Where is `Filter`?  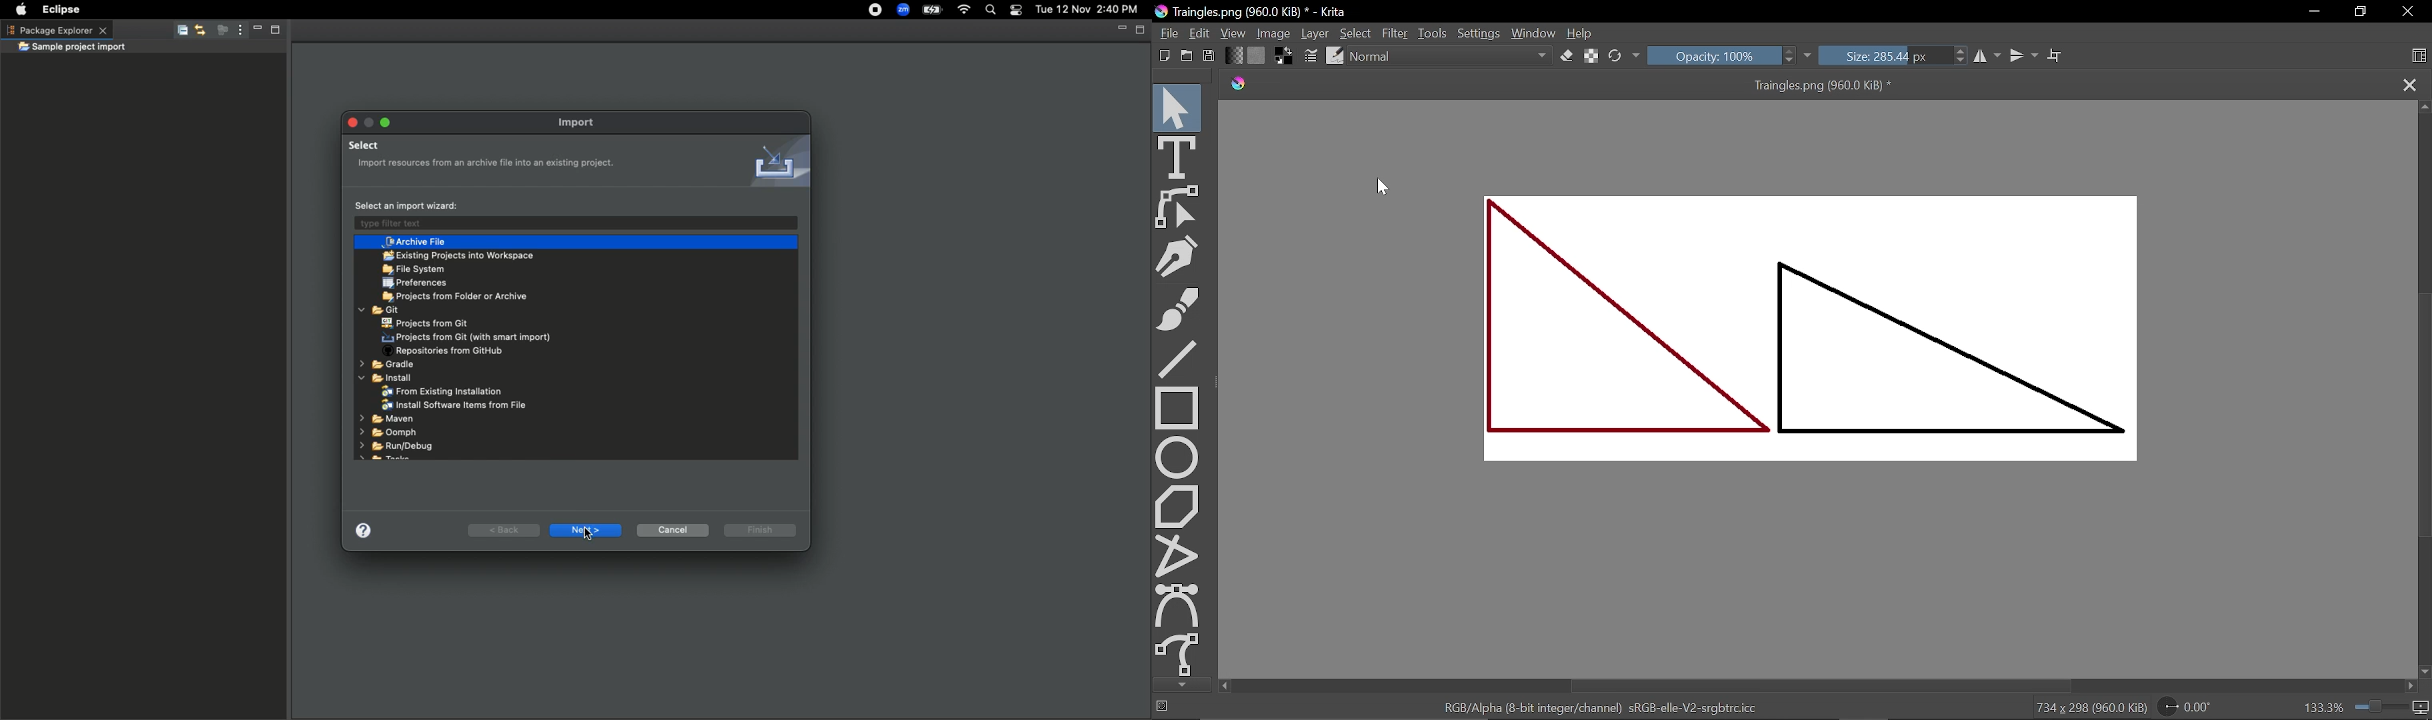
Filter is located at coordinates (1396, 31).